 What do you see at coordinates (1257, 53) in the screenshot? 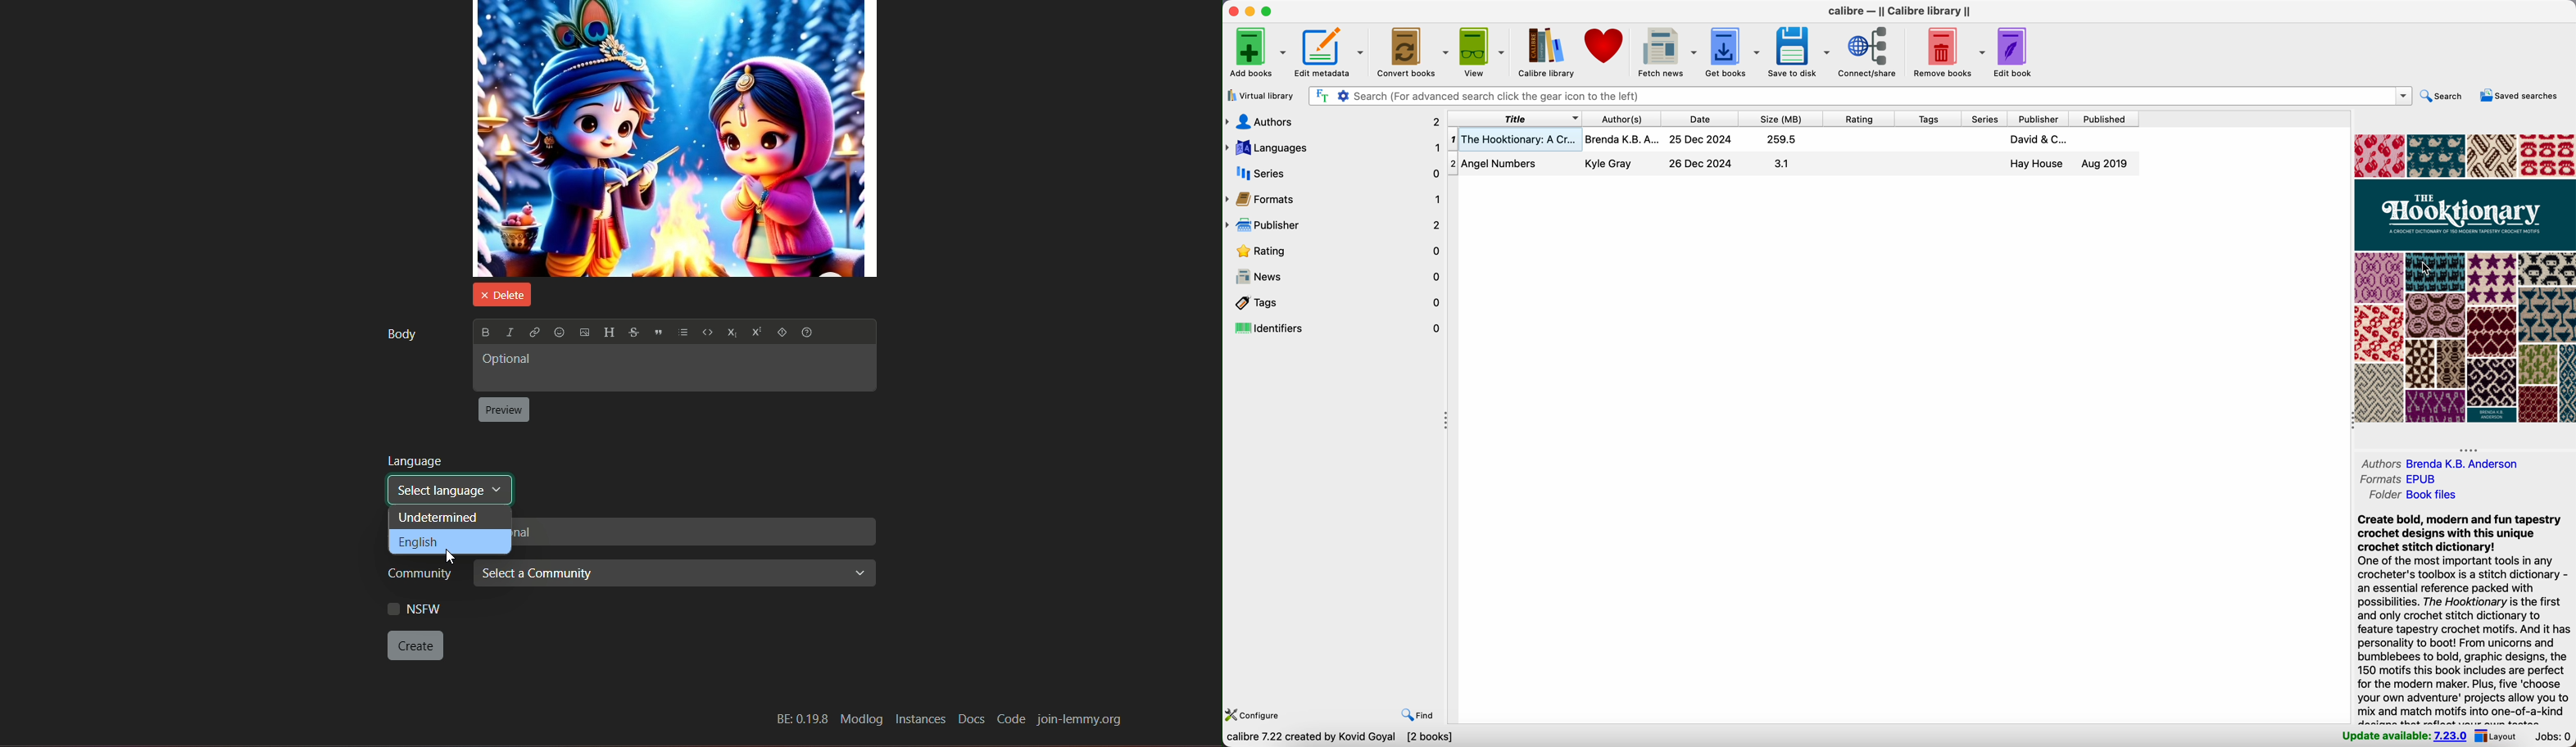
I see `add books` at bounding box center [1257, 53].